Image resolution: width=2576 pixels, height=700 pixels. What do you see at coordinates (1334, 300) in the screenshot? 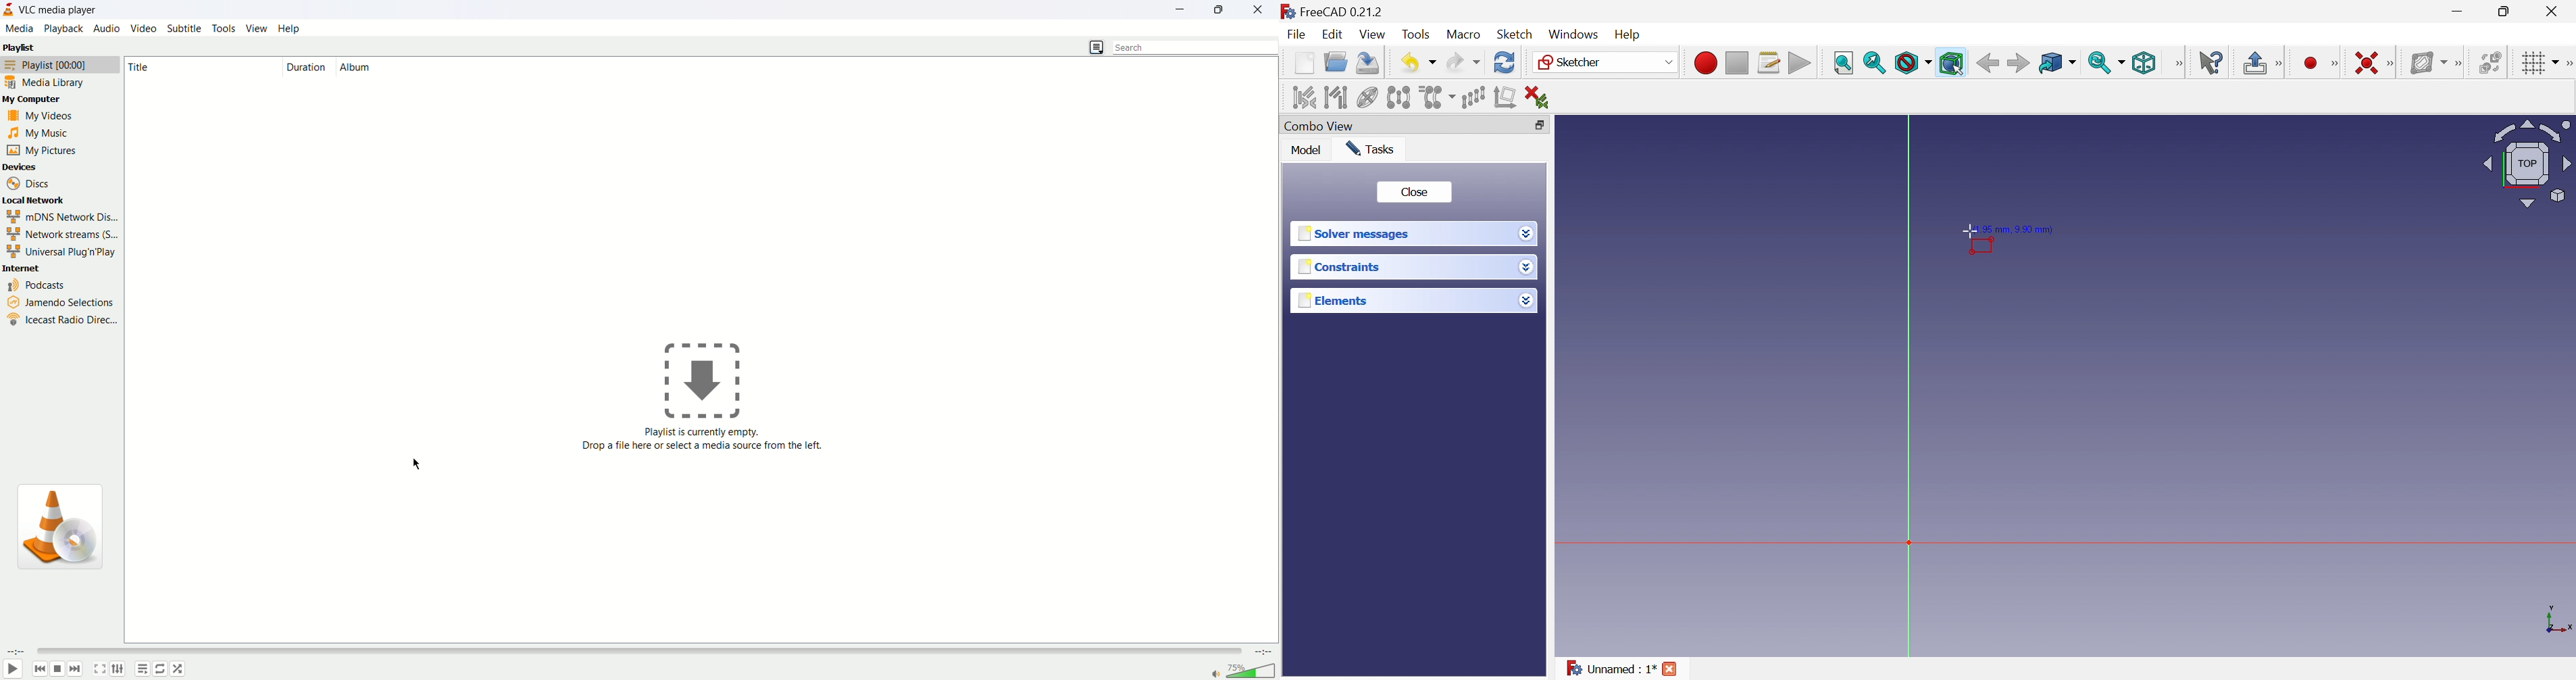
I see `Elements` at bounding box center [1334, 300].